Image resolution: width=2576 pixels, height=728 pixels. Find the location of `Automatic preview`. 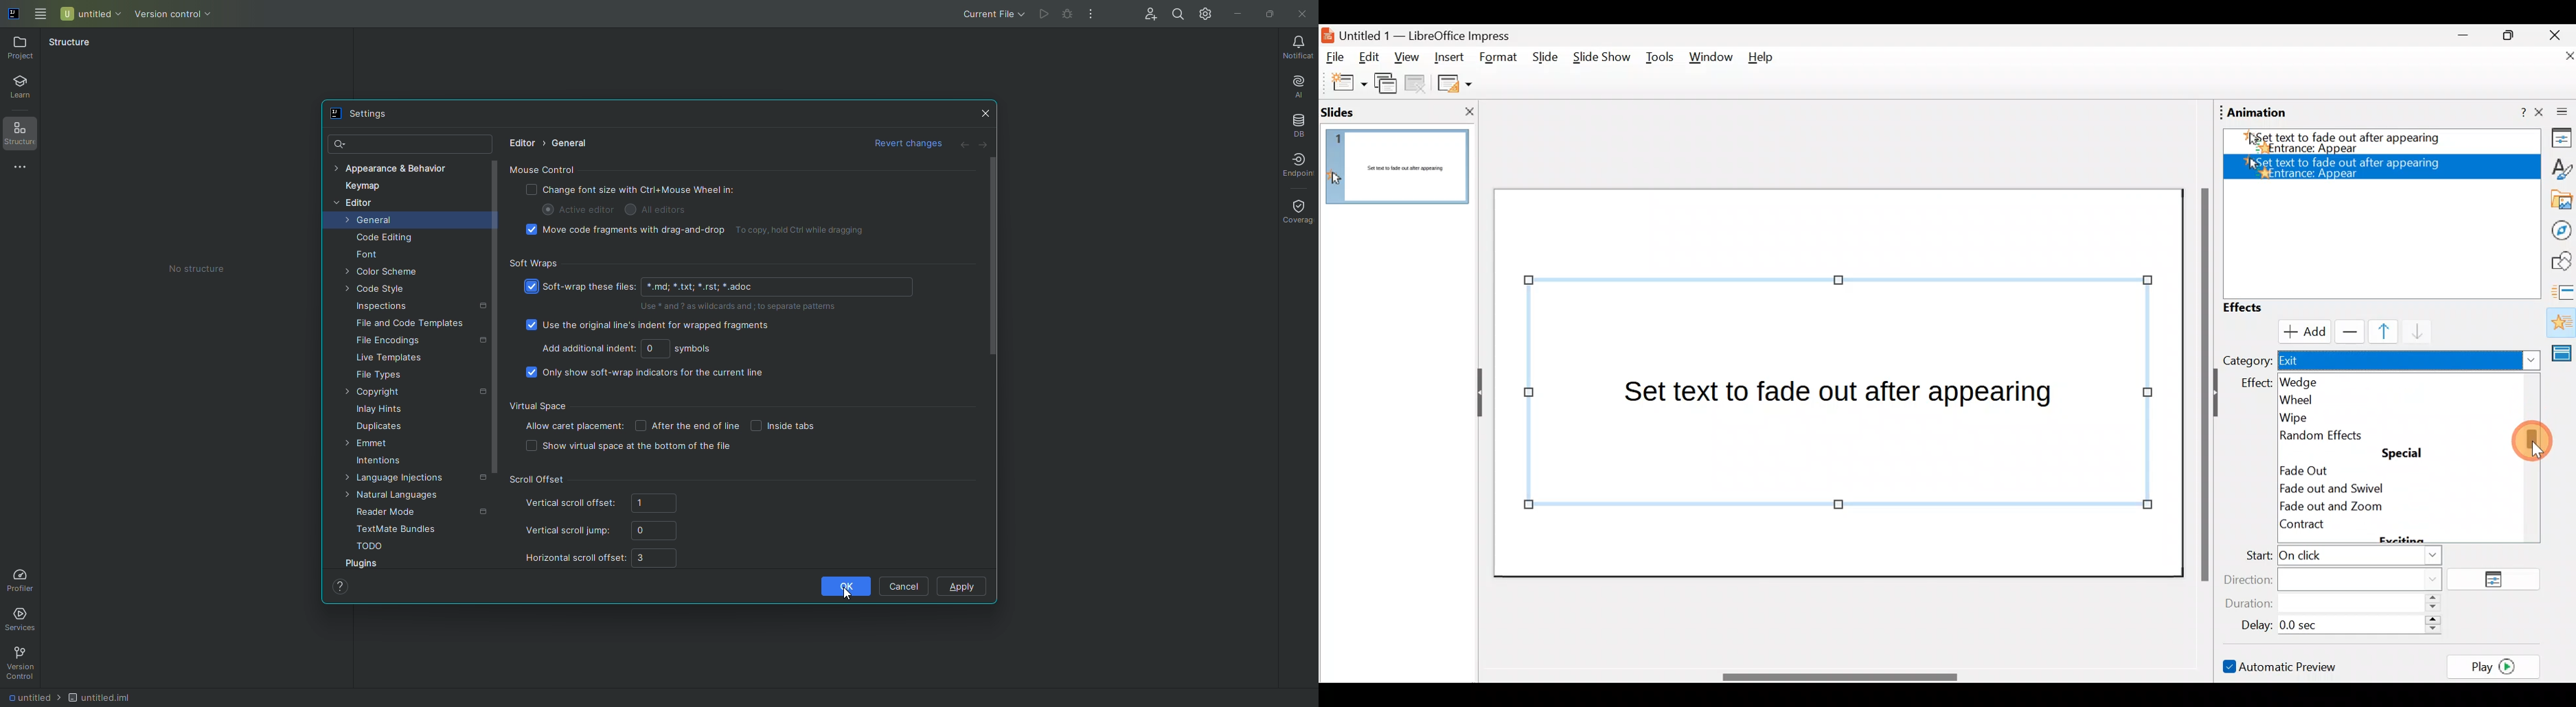

Automatic preview is located at coordinates (2282, 666).